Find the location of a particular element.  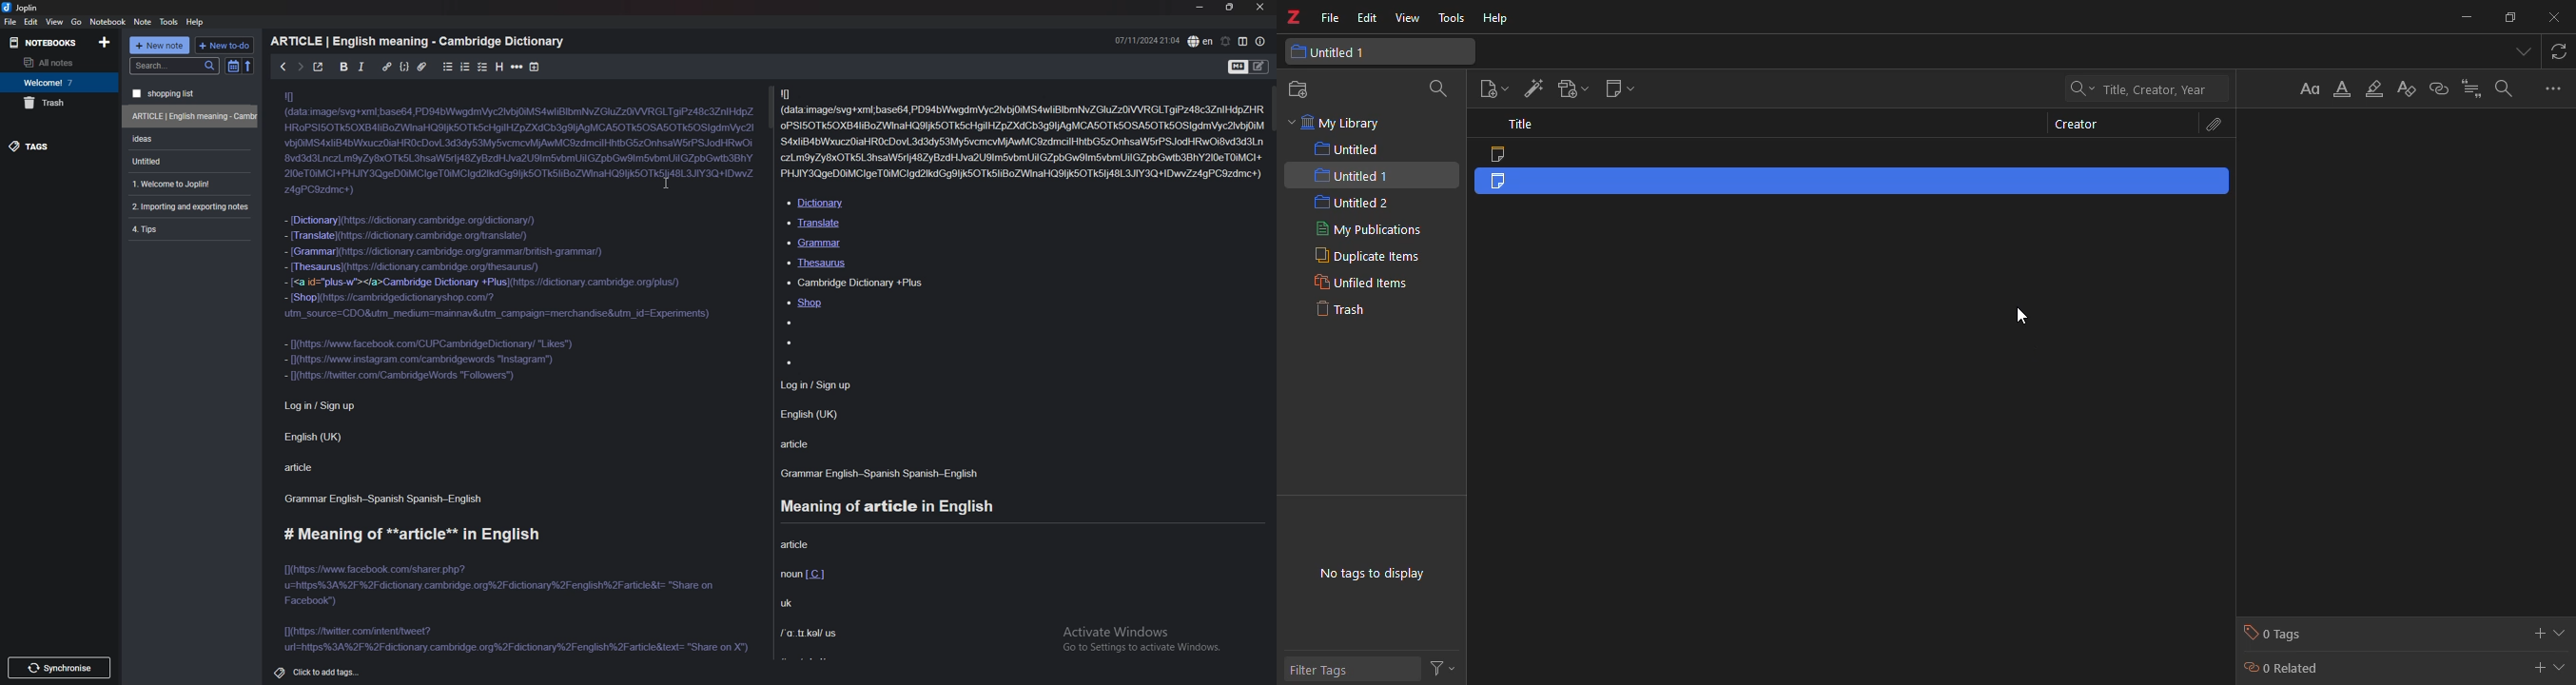

note properties is located at coordinates (1261, 41).